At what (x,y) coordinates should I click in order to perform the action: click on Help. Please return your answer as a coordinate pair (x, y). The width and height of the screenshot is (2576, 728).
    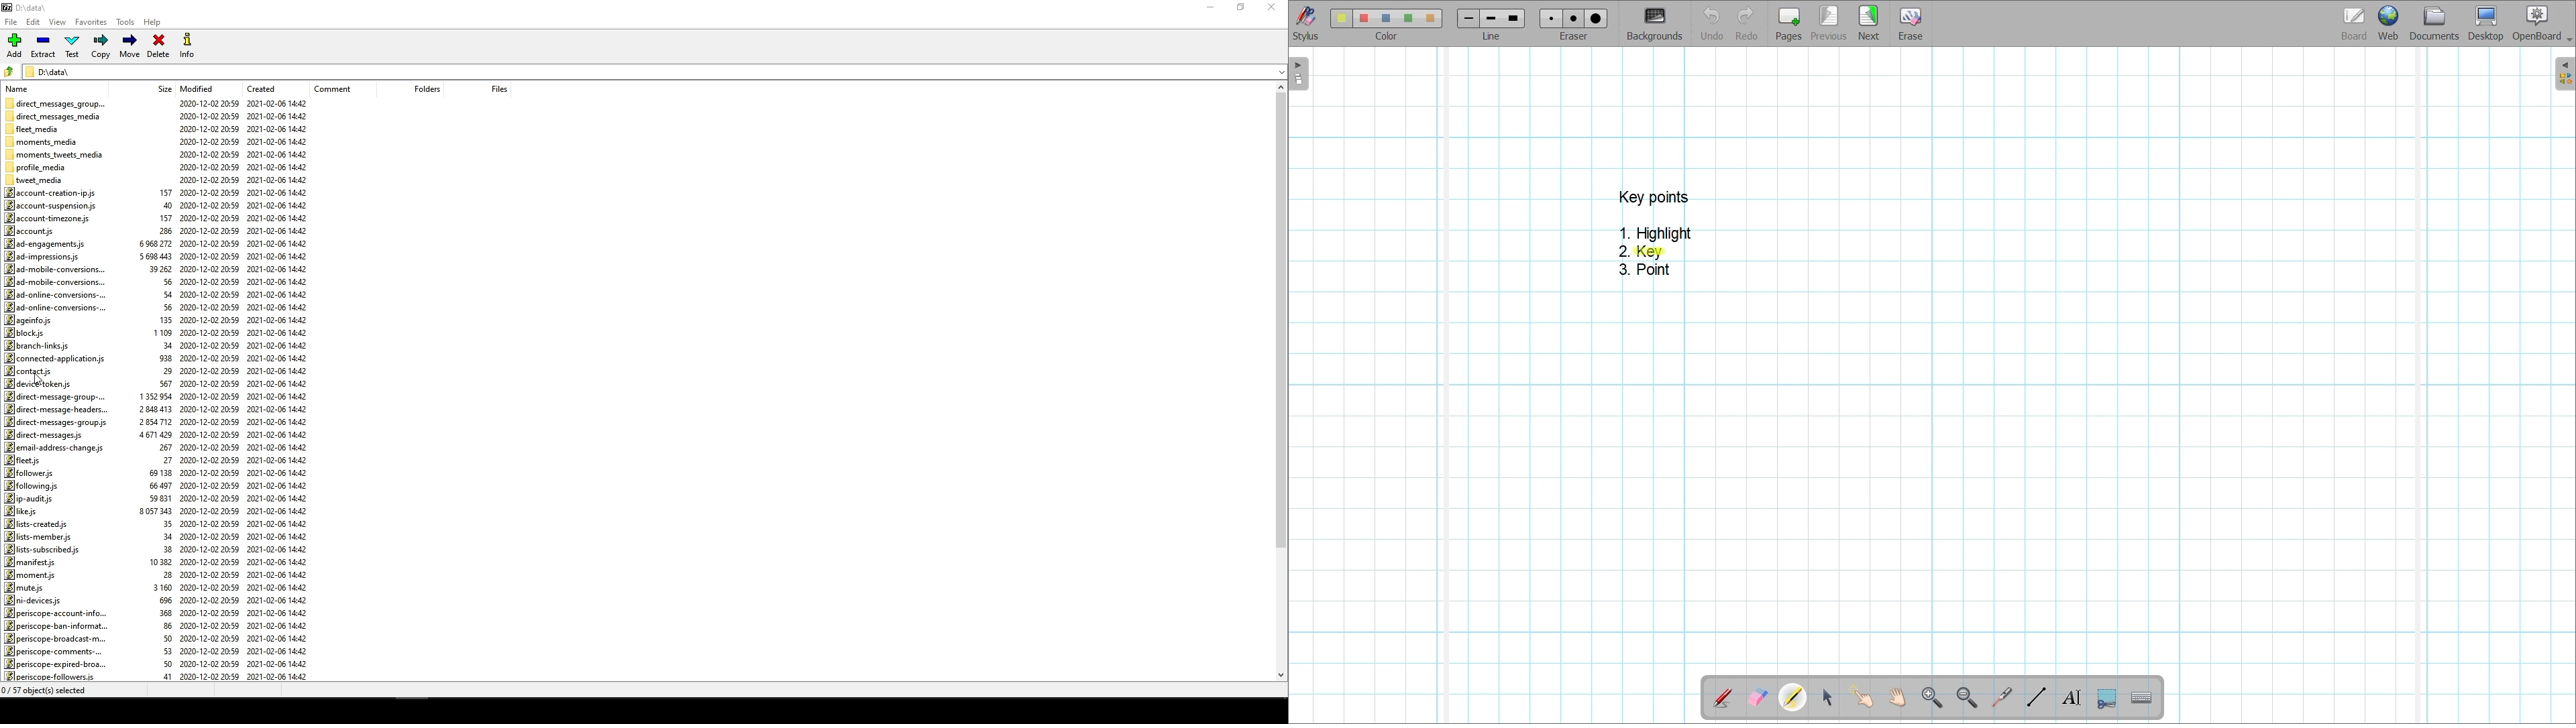
    Looking at the image, I should click on (155, 24).